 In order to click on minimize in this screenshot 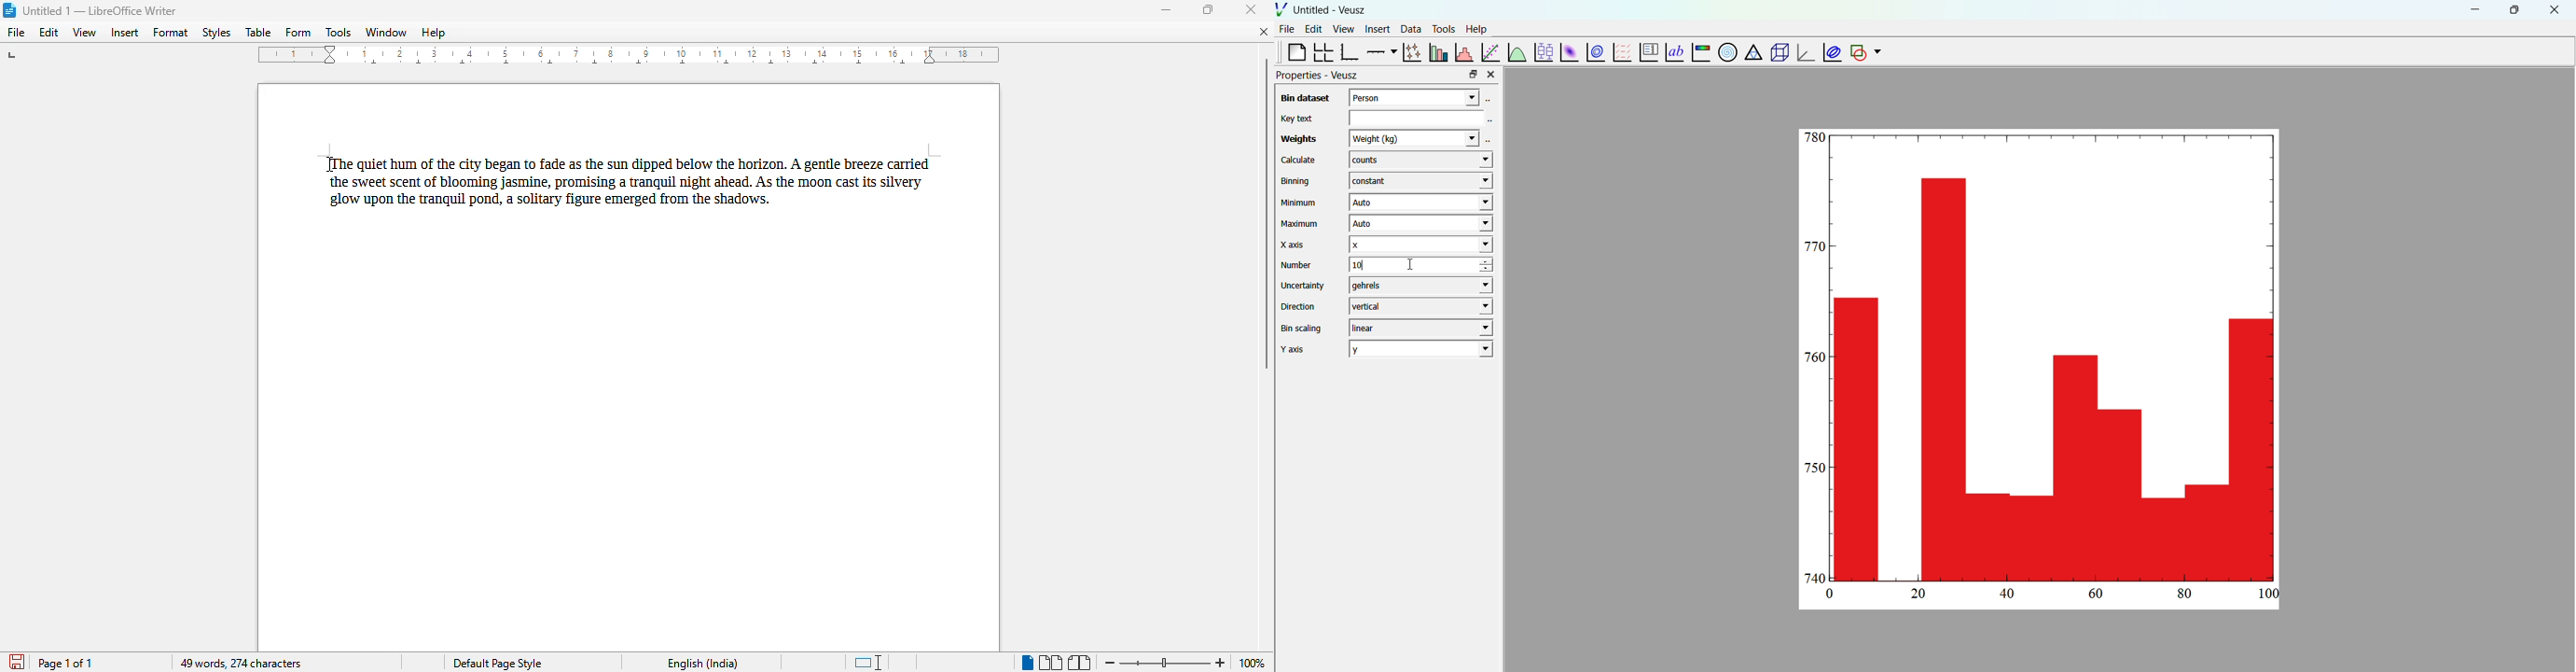, I will do `click(1167, 11)`.